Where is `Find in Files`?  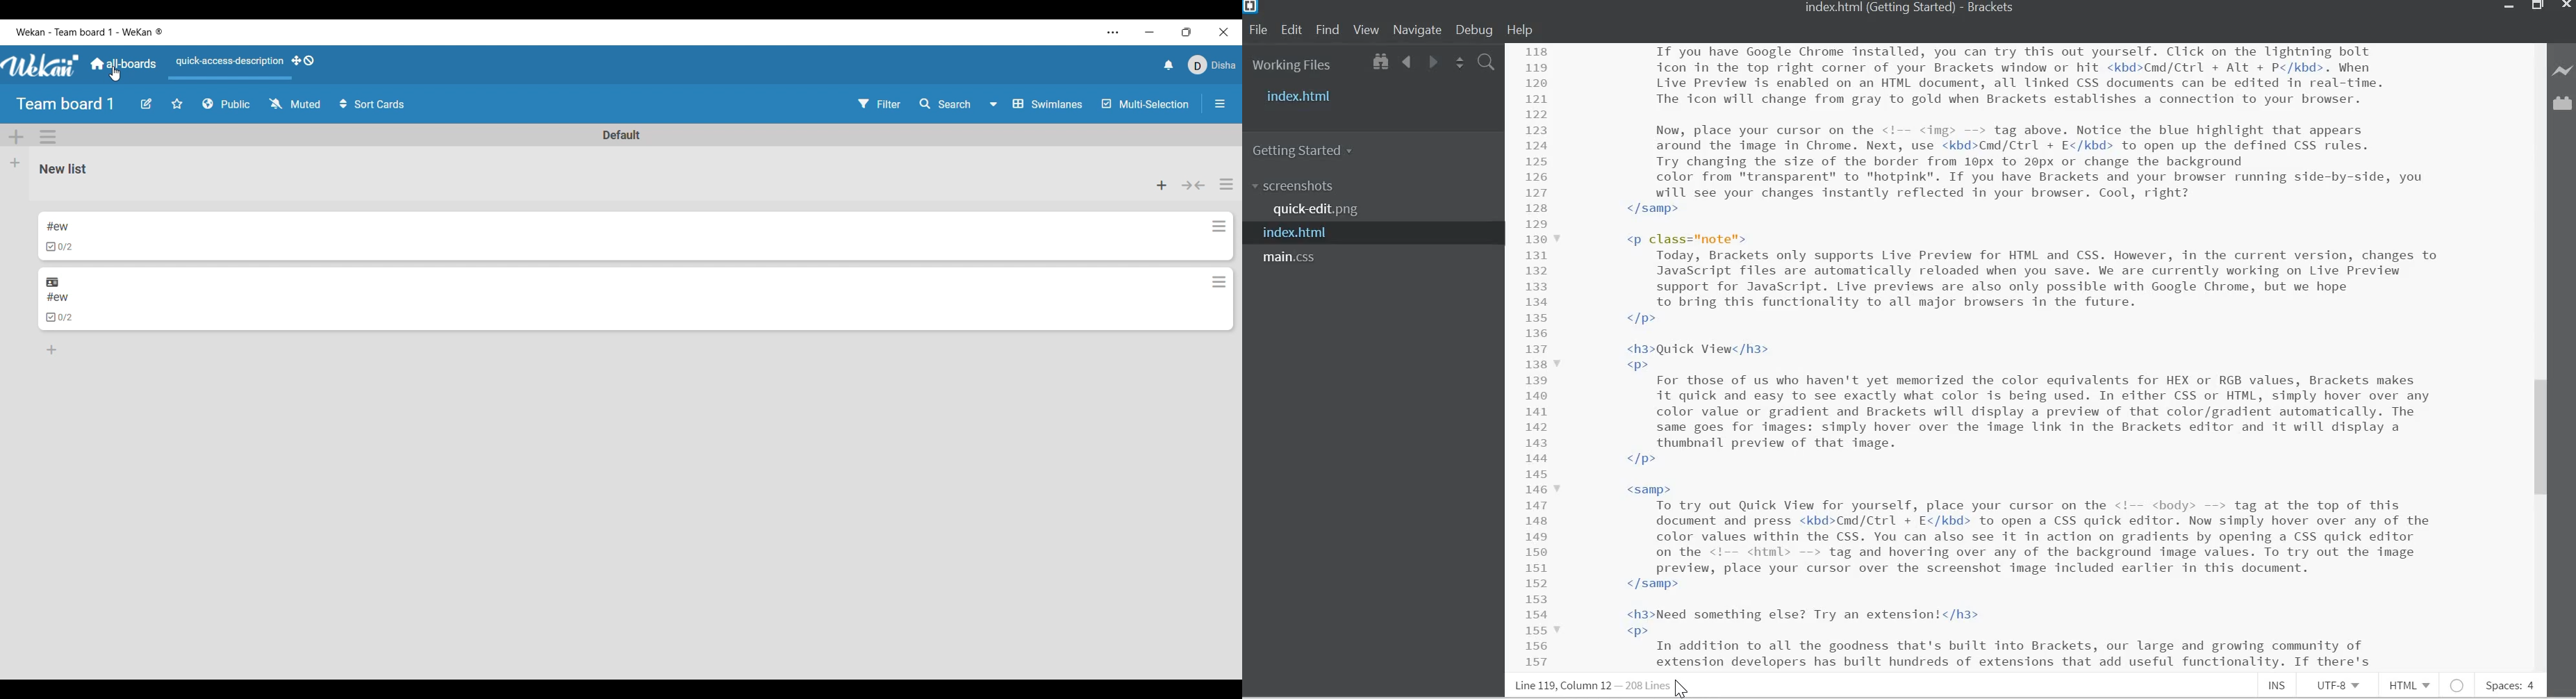
Find in Files is located at coordinates (1487, 62).